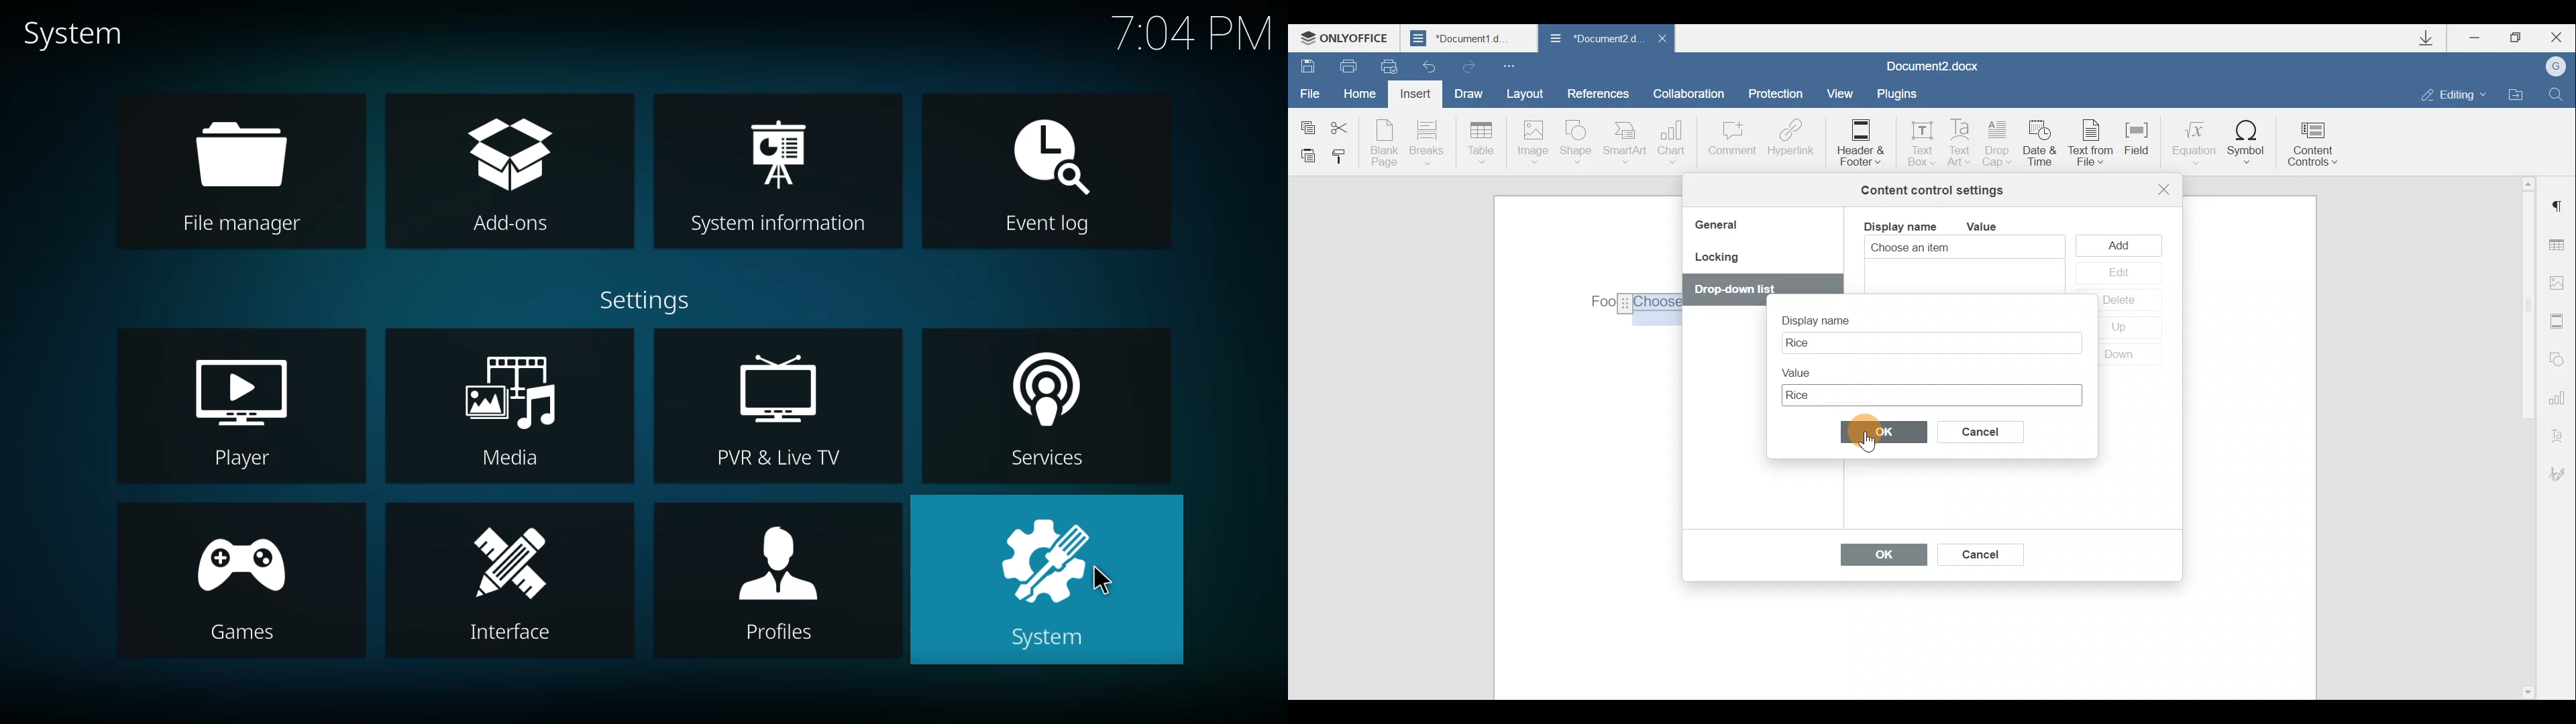  What do you see at coordinates (1192, 34) in the screenshot?
I see `time` at bounding box center [1192, 34].